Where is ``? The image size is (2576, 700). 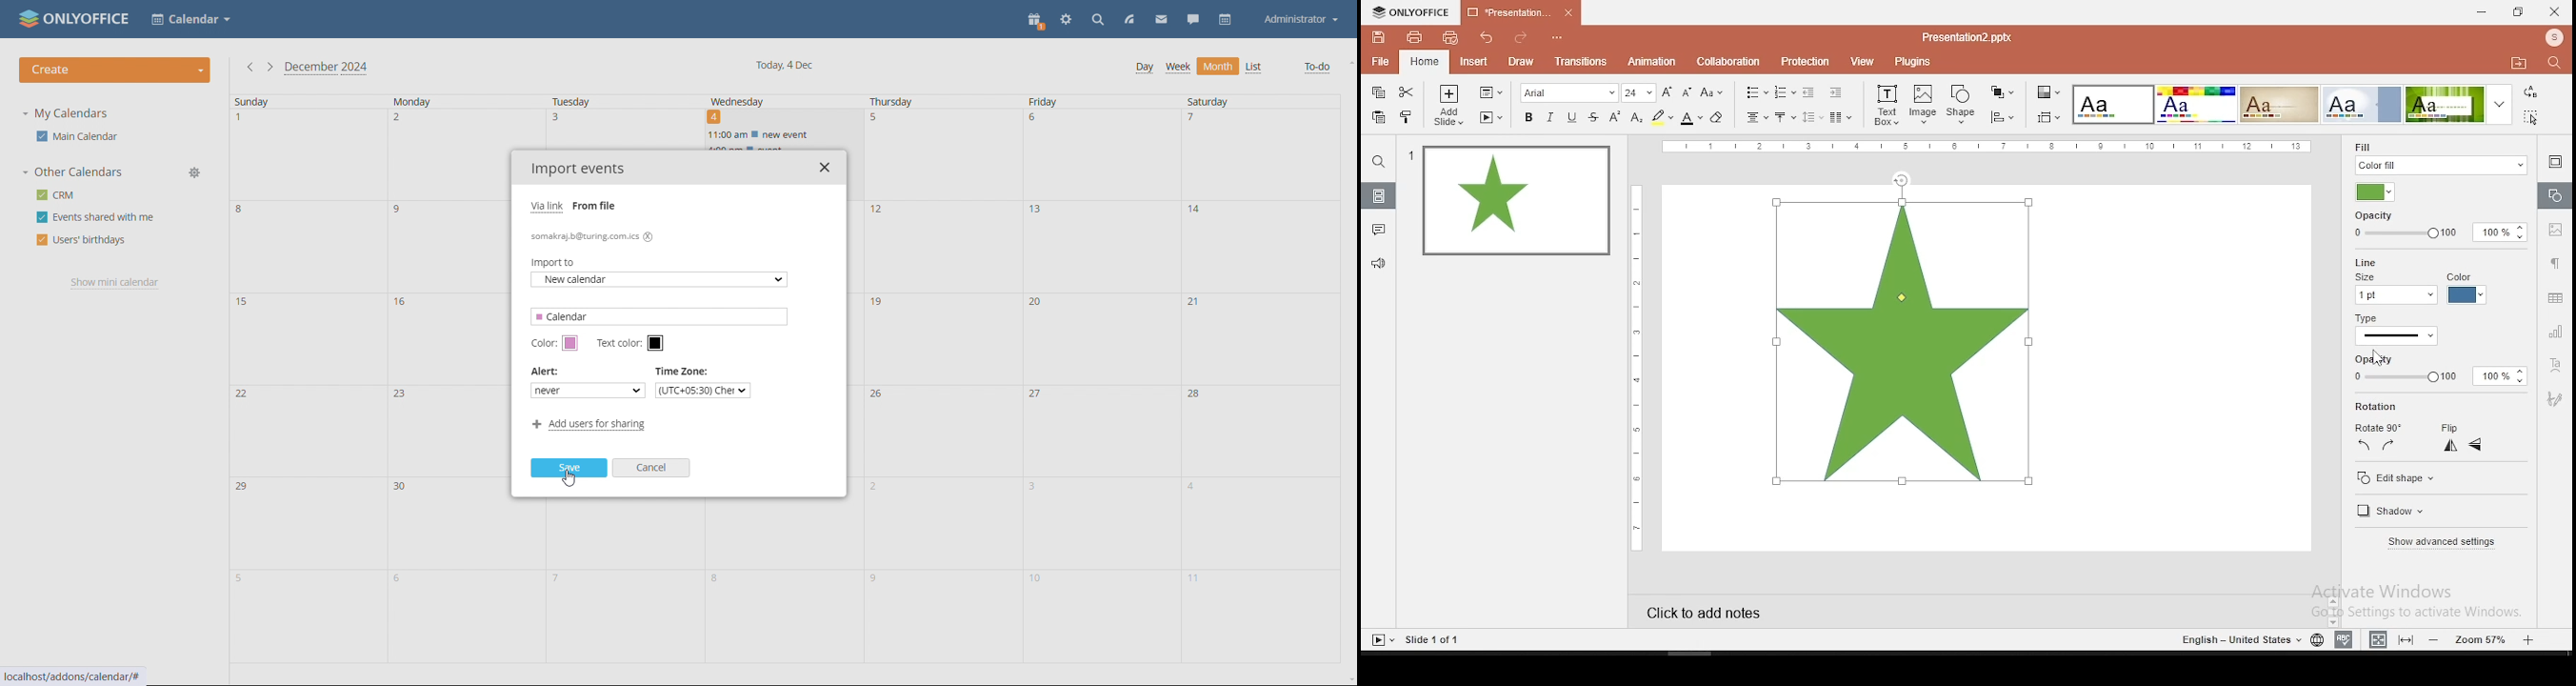  is located at coordinates (1379, 161).